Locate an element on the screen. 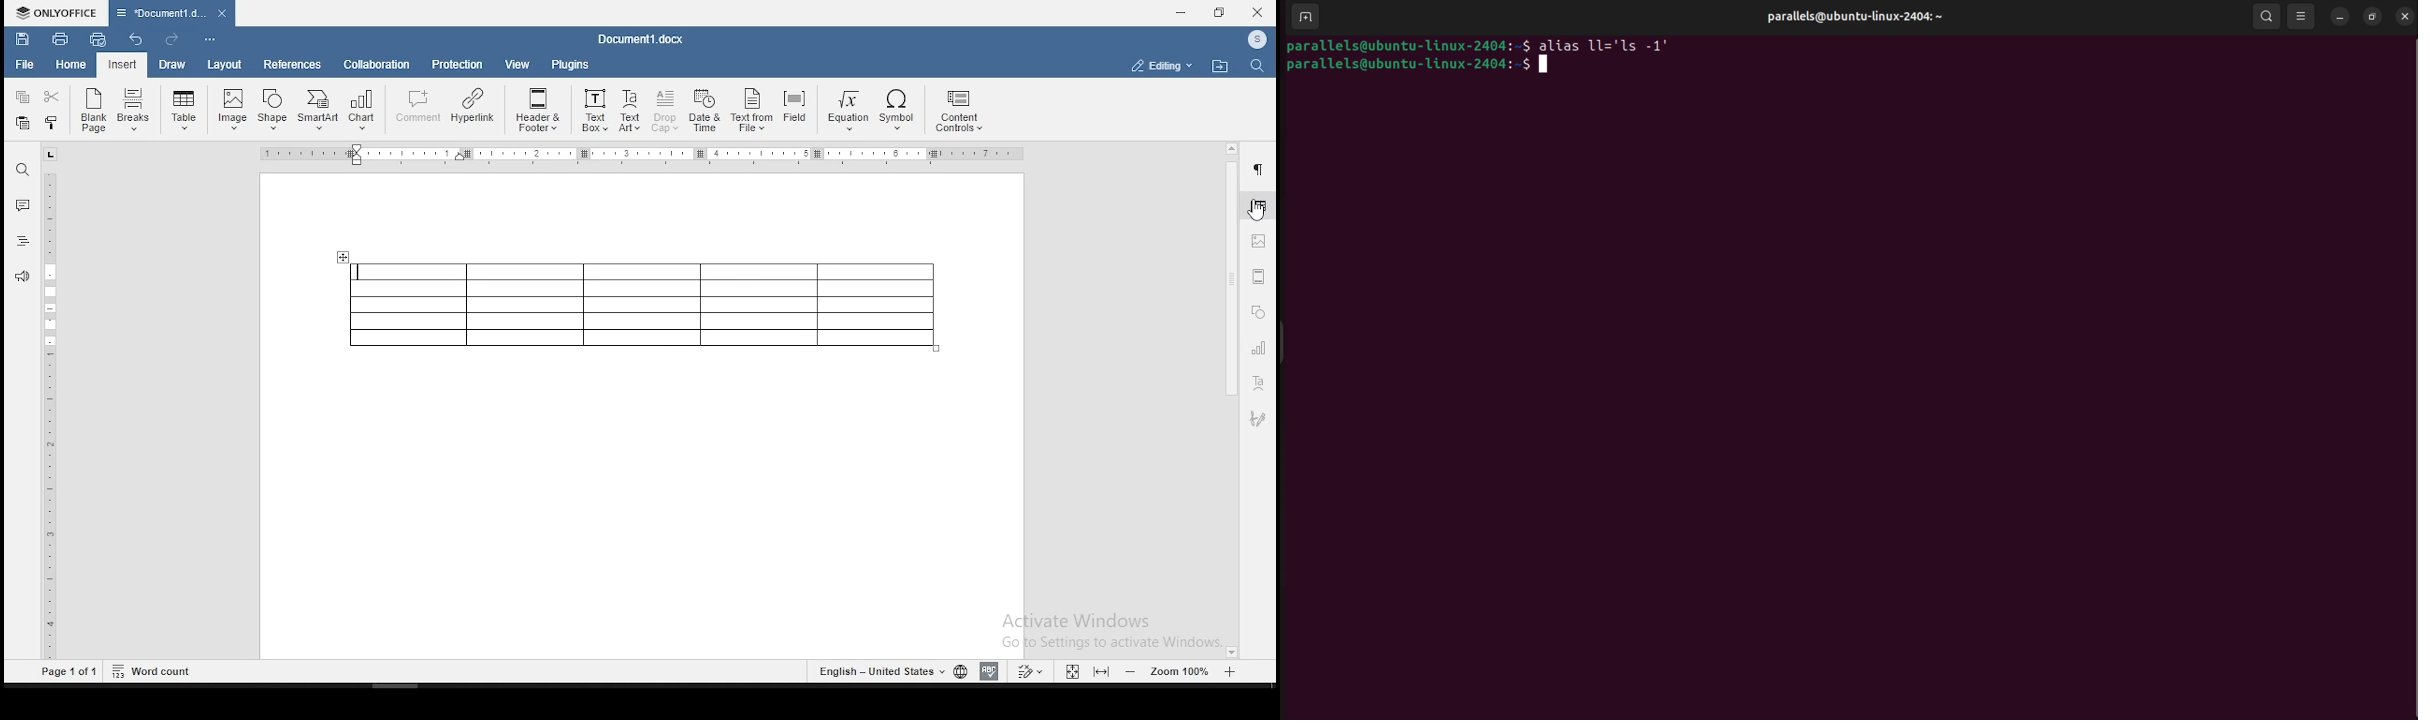 The width and height of the screenshot is (2436, 728). charts settings is located at coordinates (1260, 348).